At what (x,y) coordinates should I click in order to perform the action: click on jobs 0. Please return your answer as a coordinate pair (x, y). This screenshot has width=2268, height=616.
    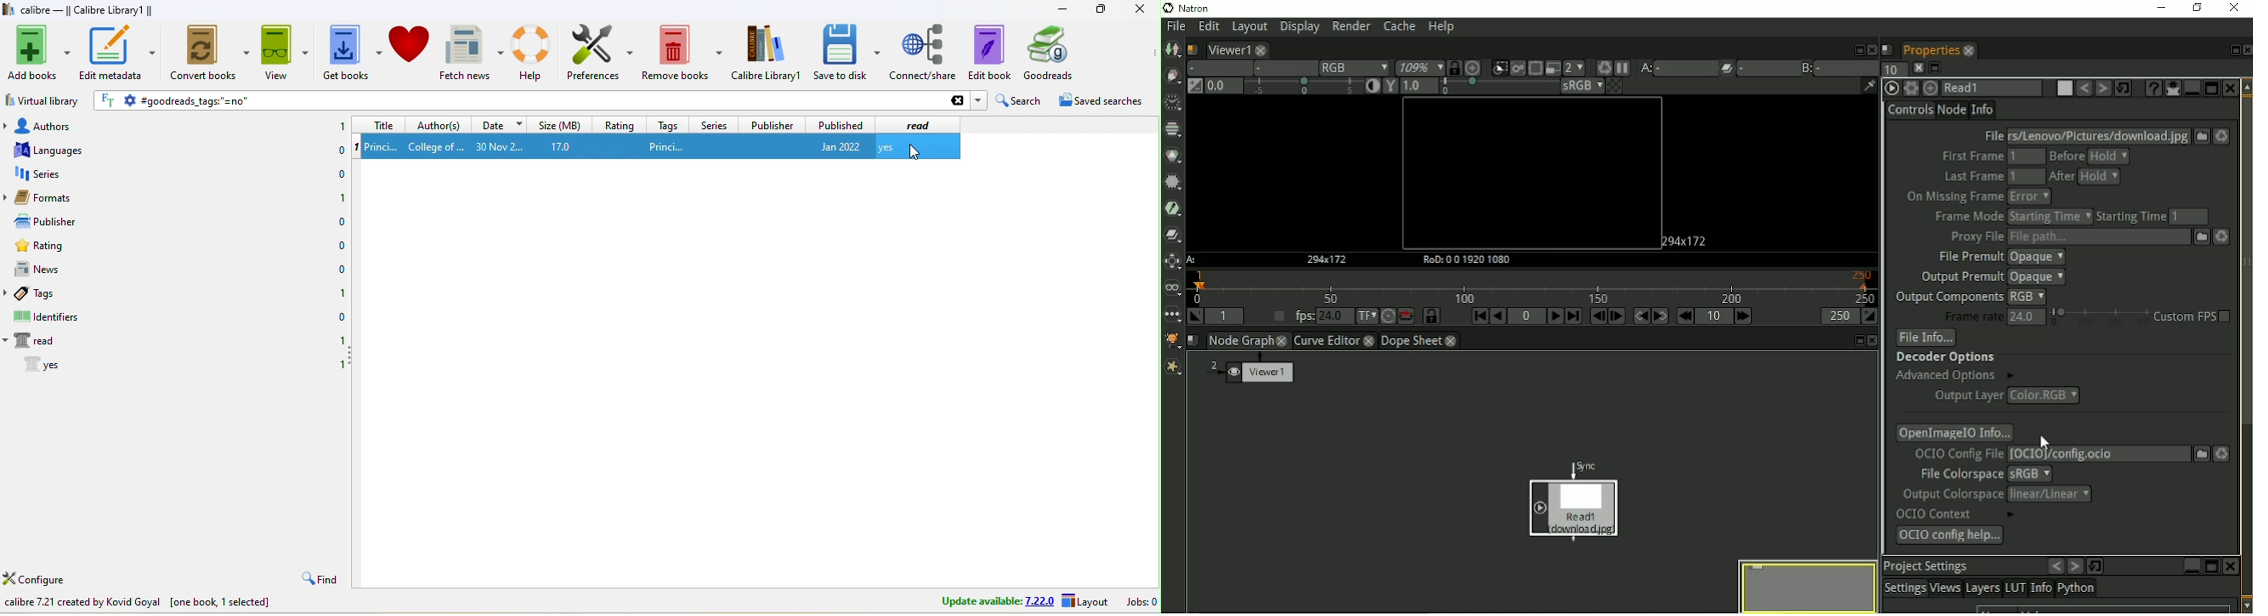
    Looking at the image, I should click on (1141, 603).